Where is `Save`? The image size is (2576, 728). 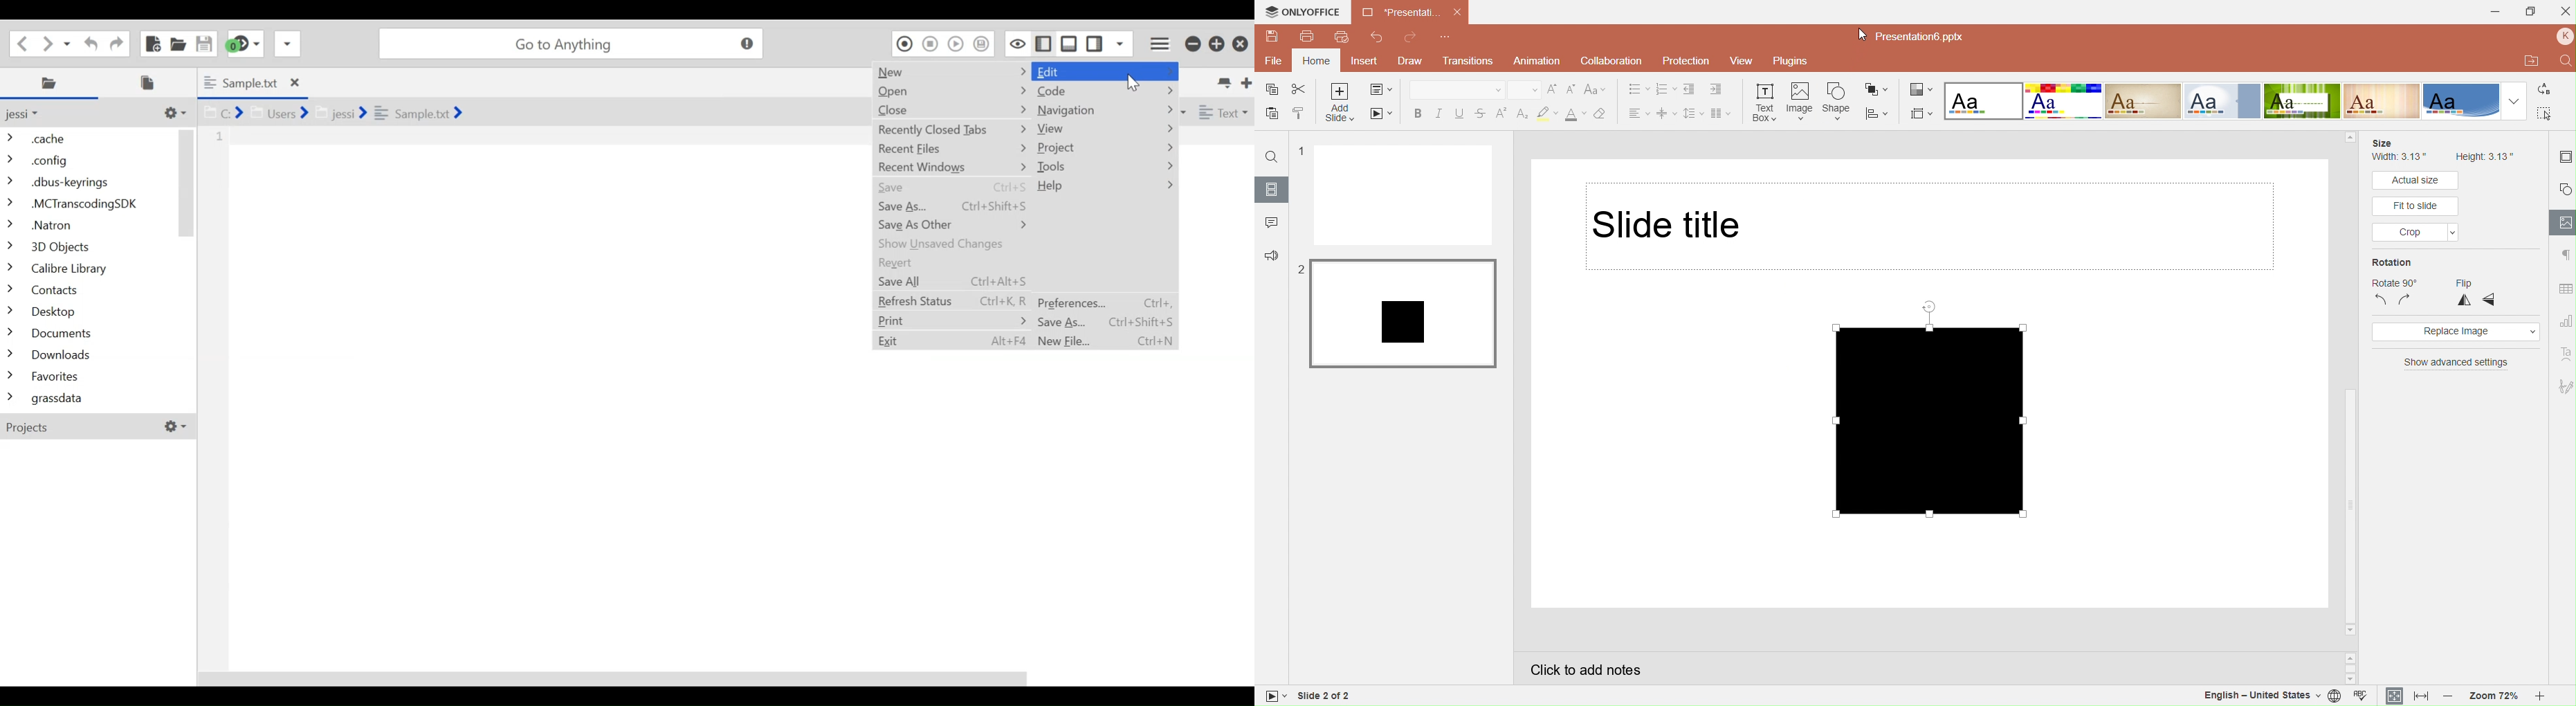 Save is located at coordinates (1271, 36).